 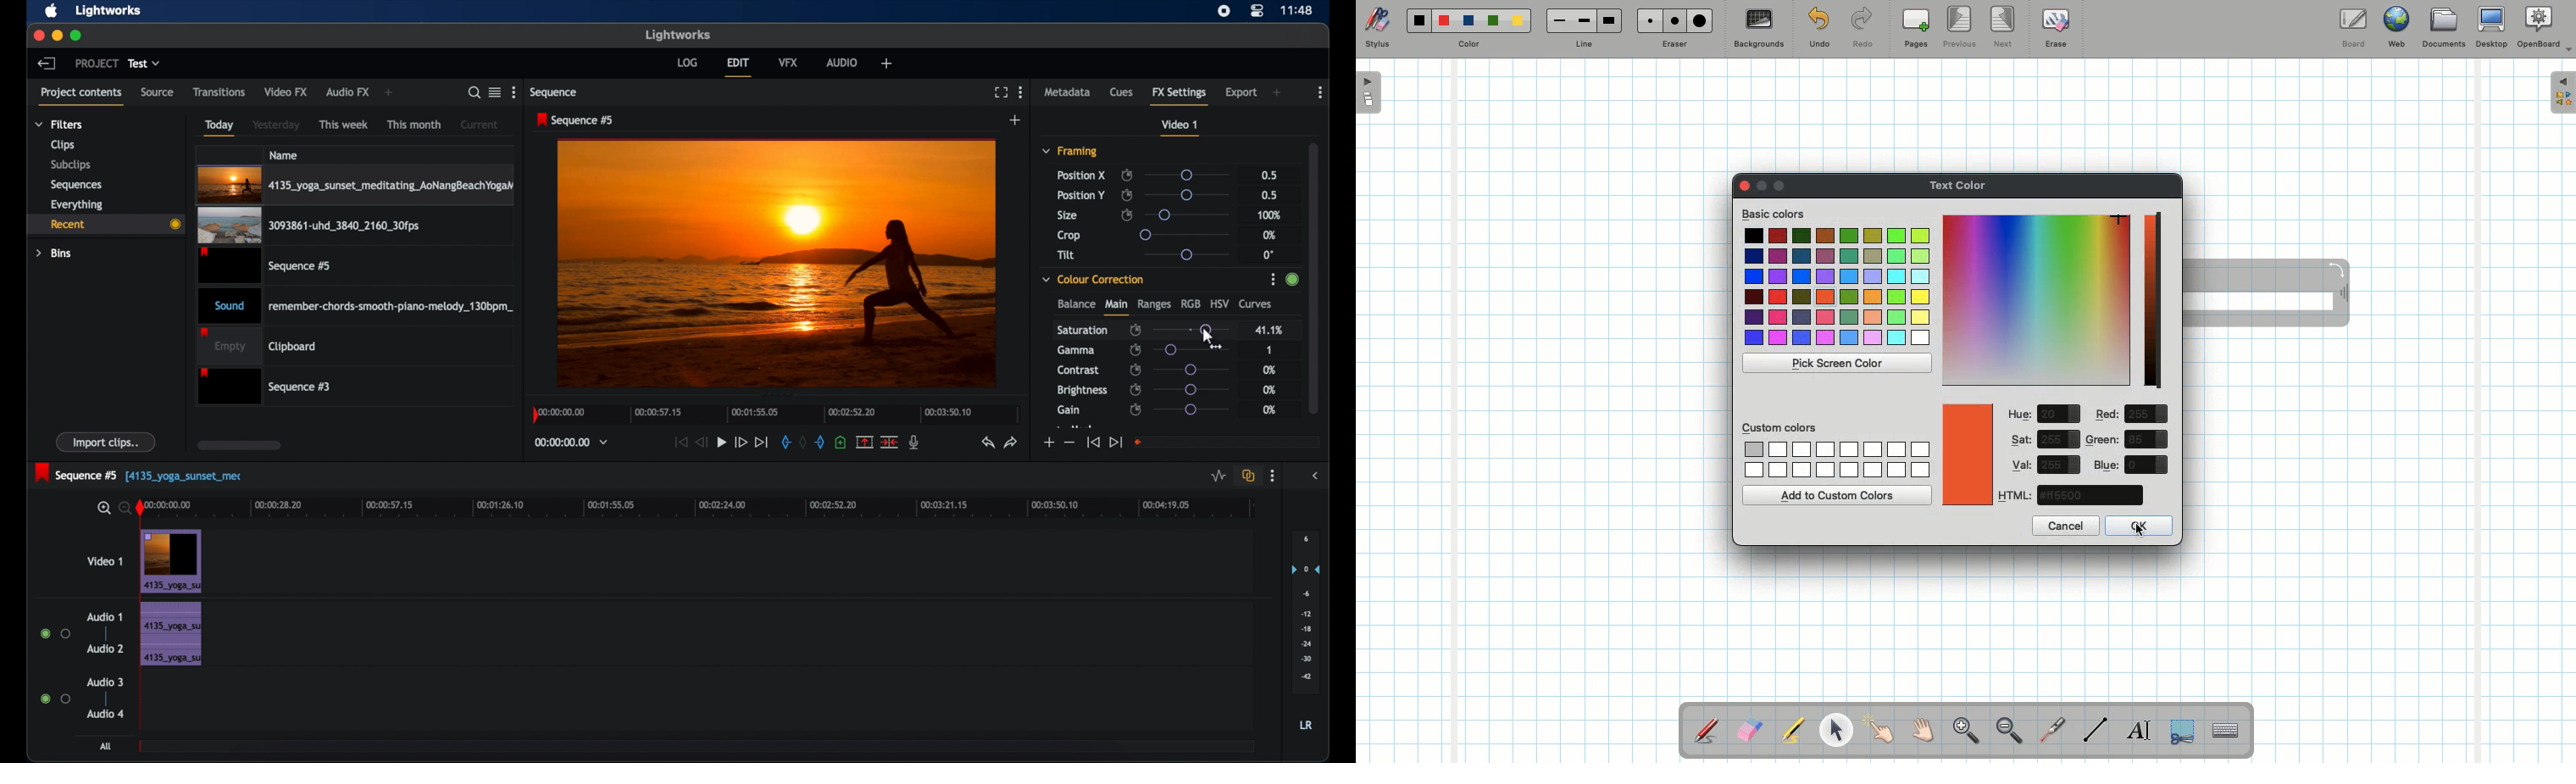 I want to click on project, so click(x=97, y=64).